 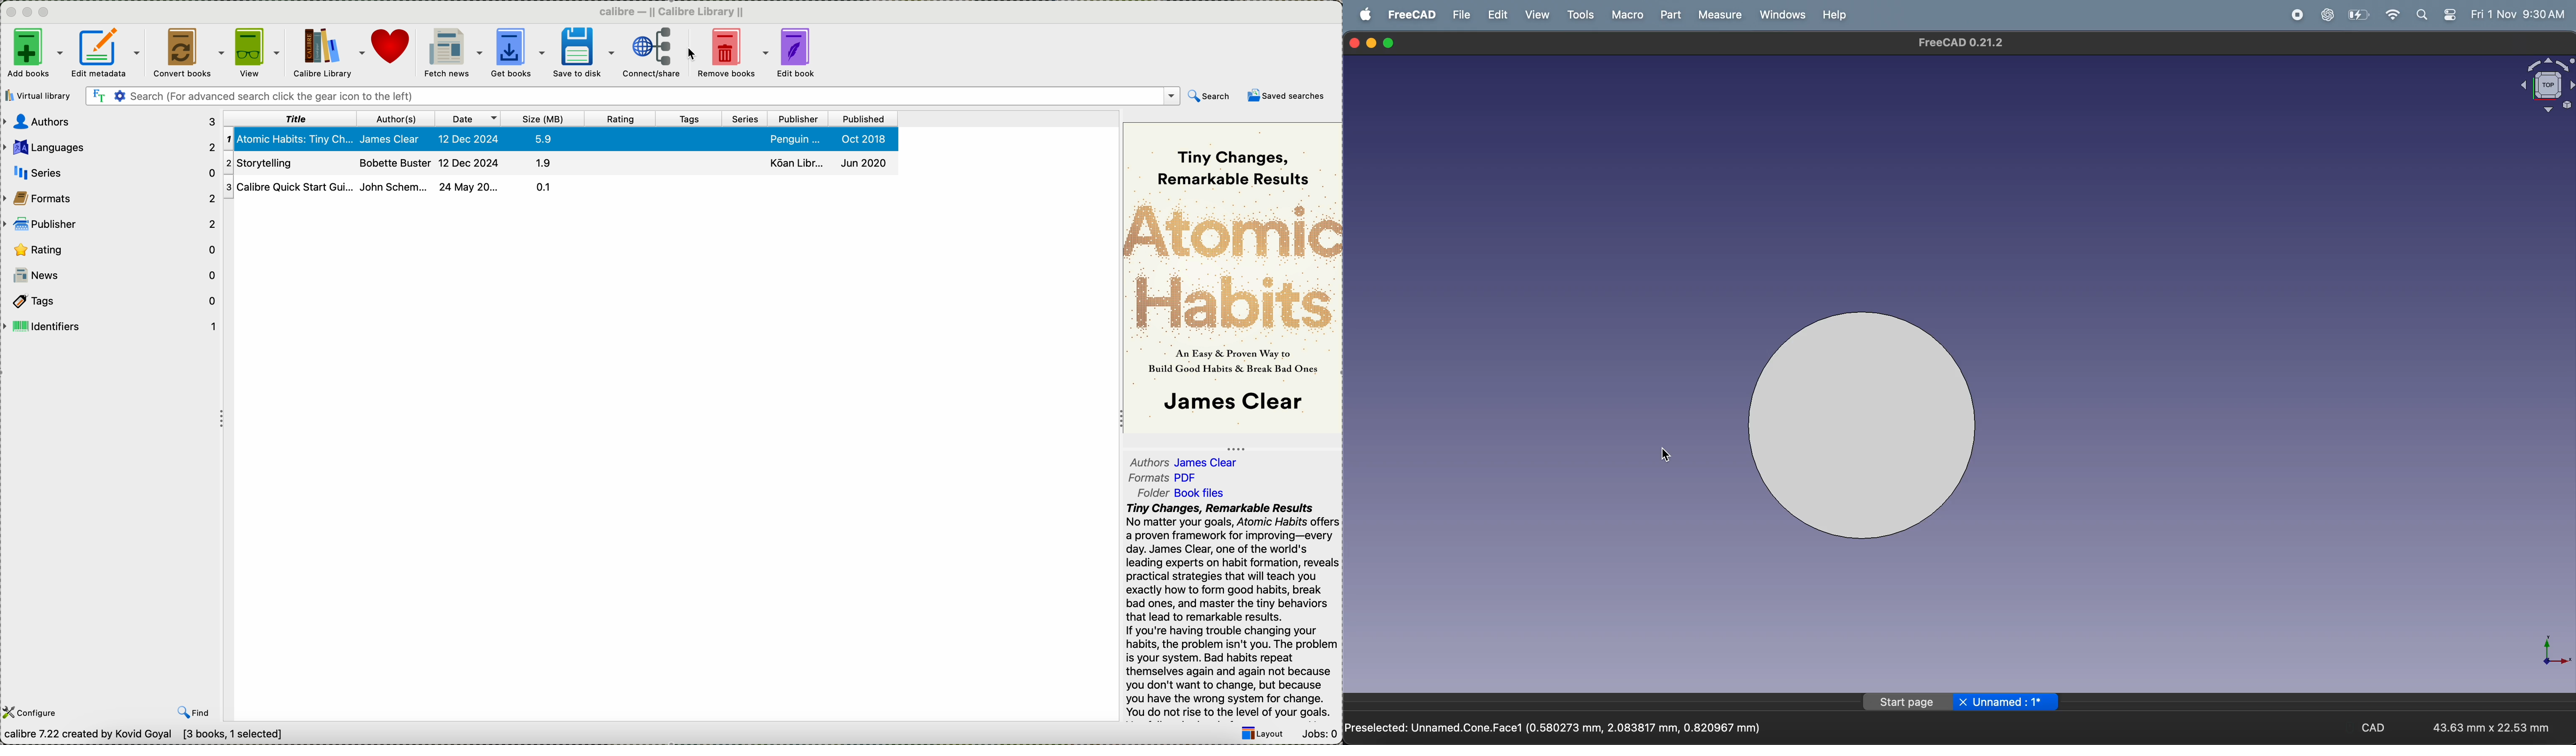 What do you see at coordinates (2452, 14) in the screenshot?
I see `apple widget` at bounding box center [2452, 14].